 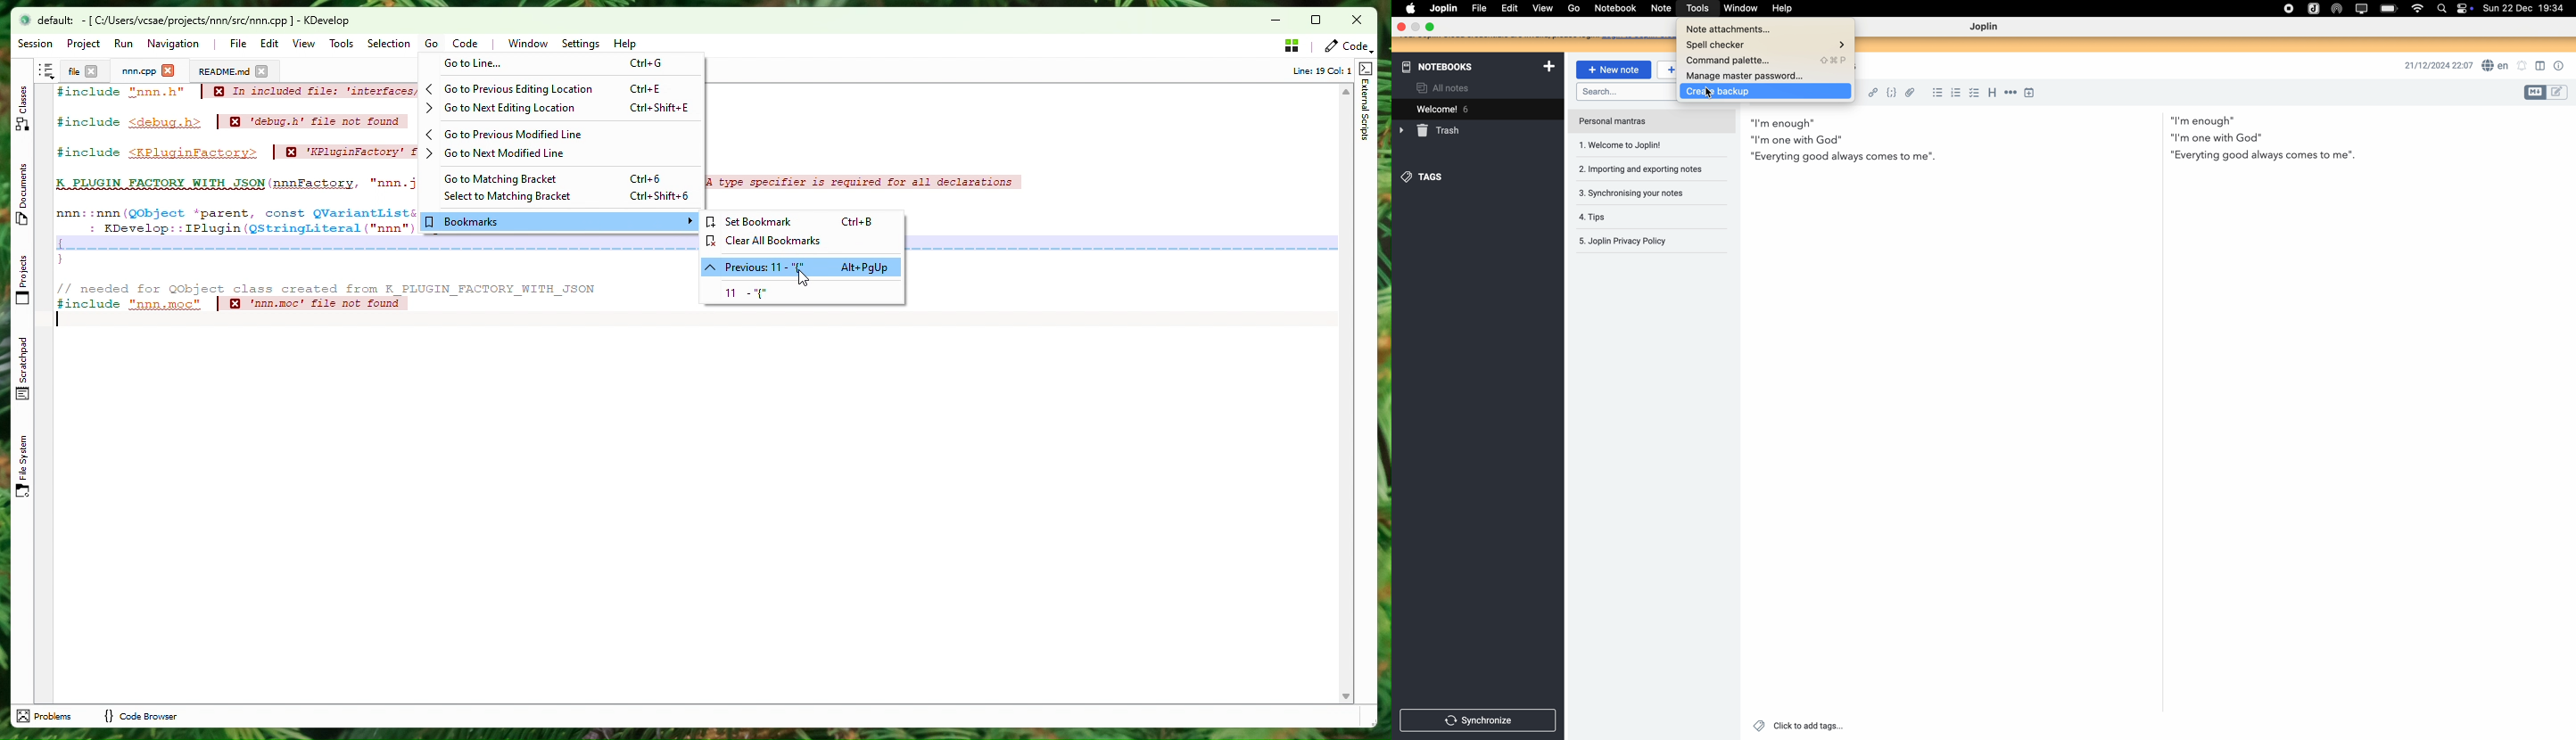 What do you see at coordinates (2534, 92) in the screenshot?
I see `toggle editor layout` at bounding box center [2534, 92].